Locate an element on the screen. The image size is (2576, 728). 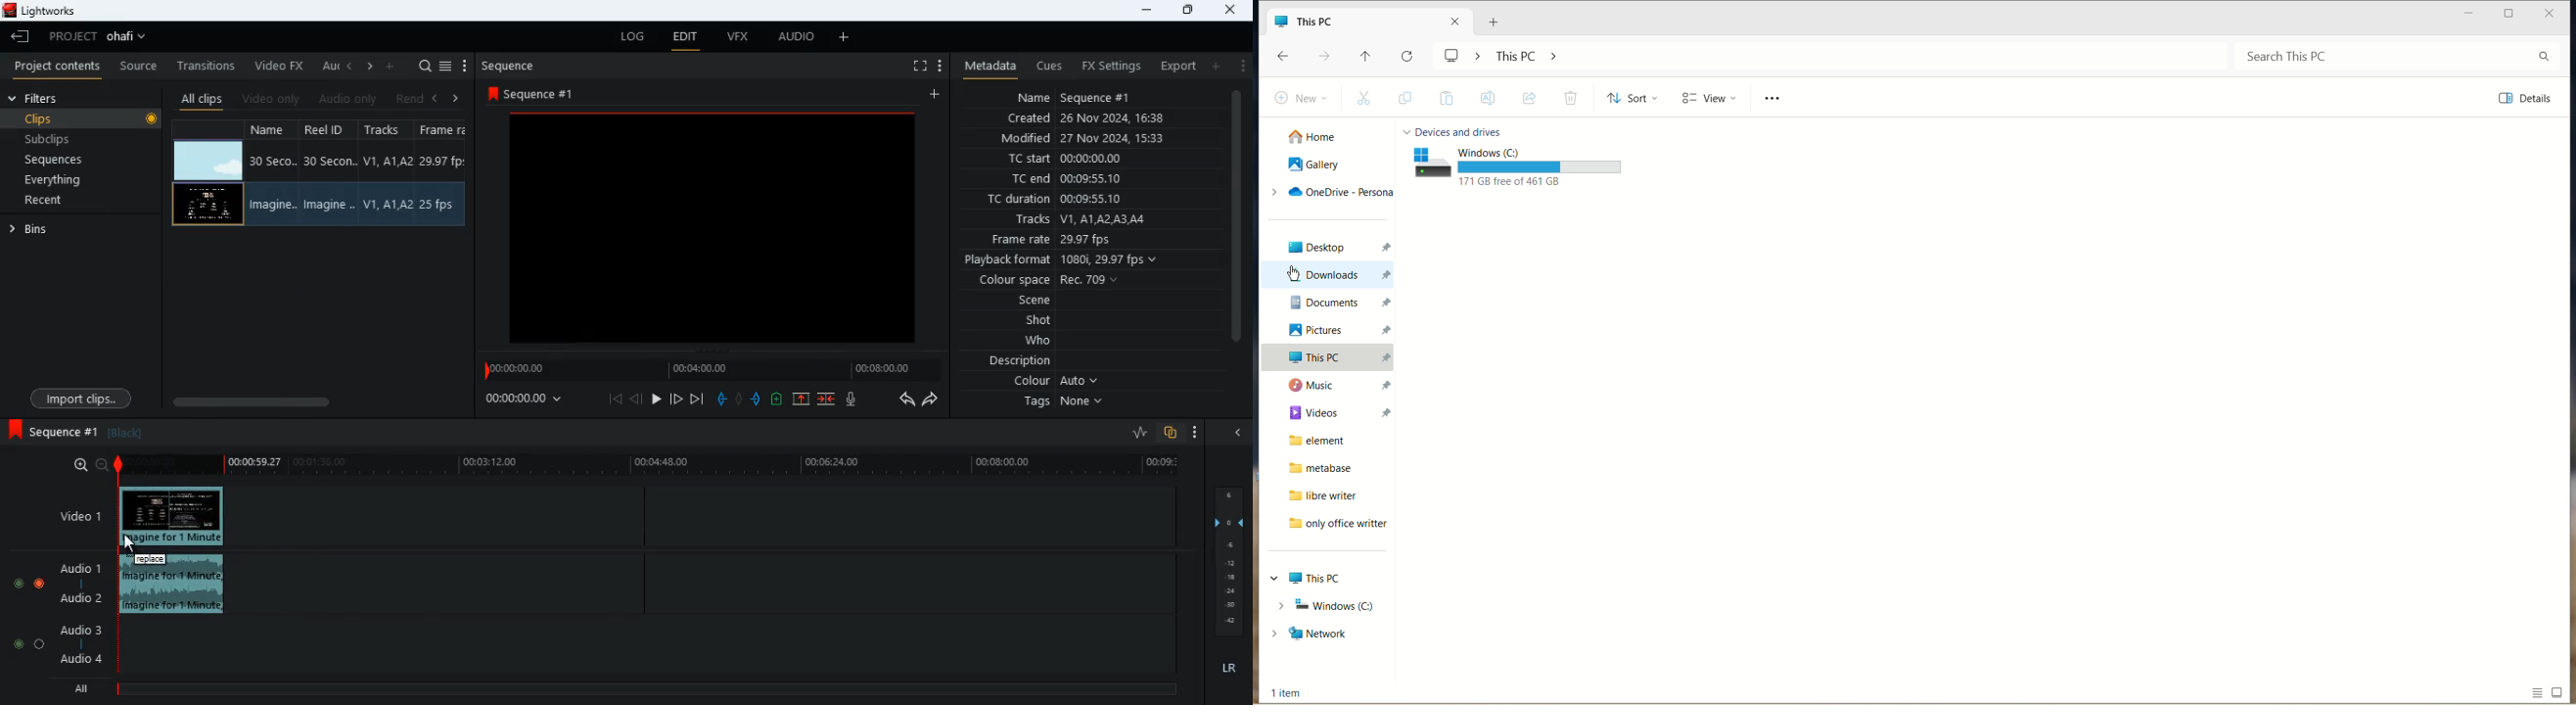
onedrive is located at coordinates (1332, 193).